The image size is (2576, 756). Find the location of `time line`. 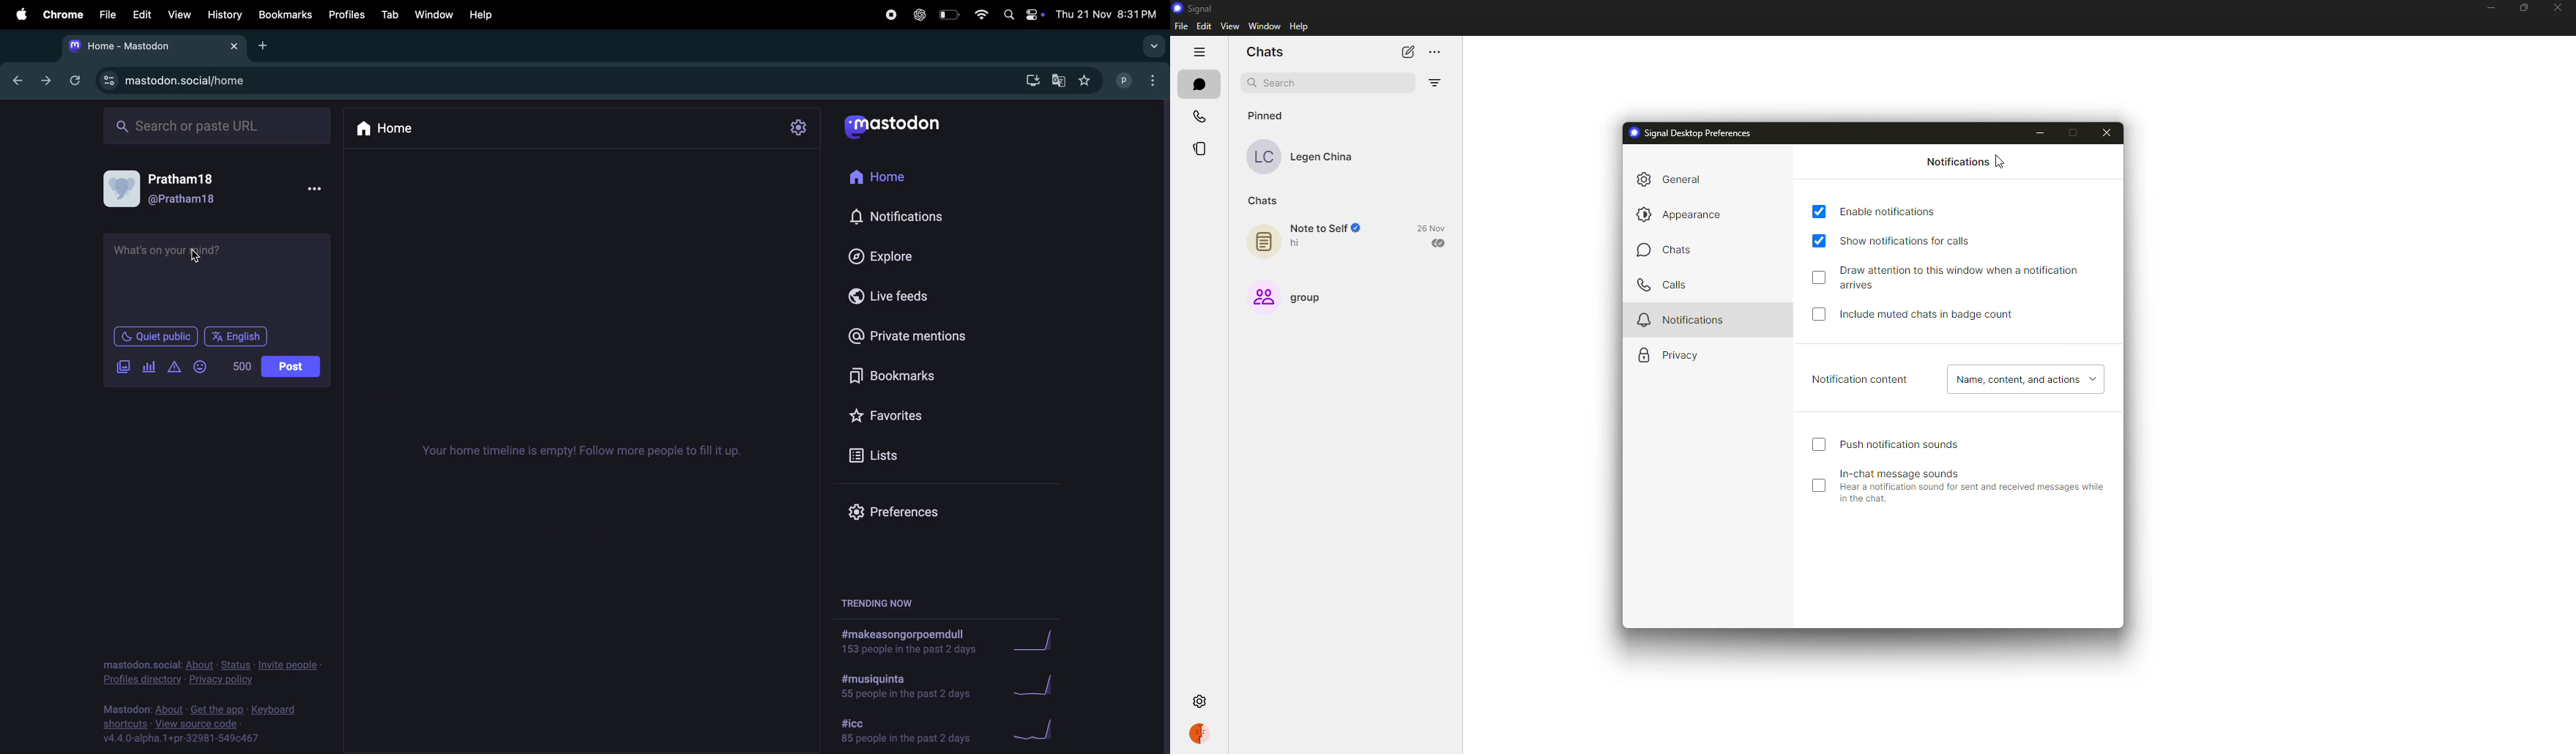

time line is located at coordinates (586, 451).